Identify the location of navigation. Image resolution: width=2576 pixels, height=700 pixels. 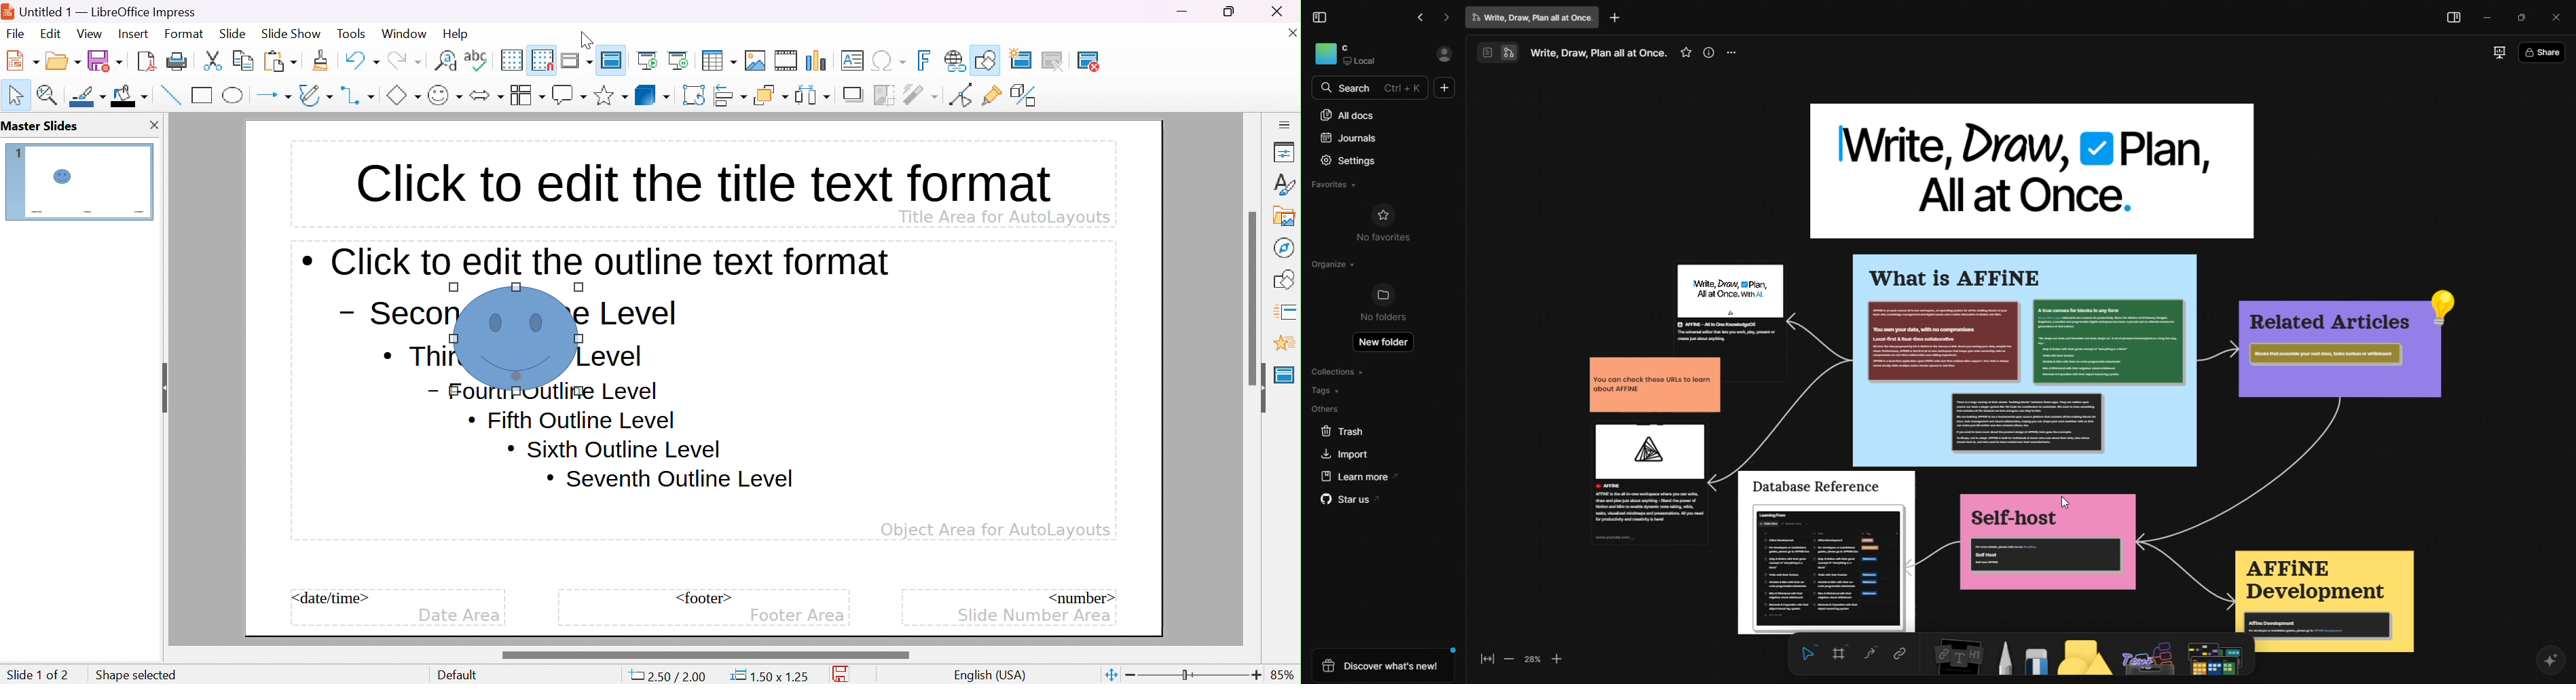
(1283, 247).